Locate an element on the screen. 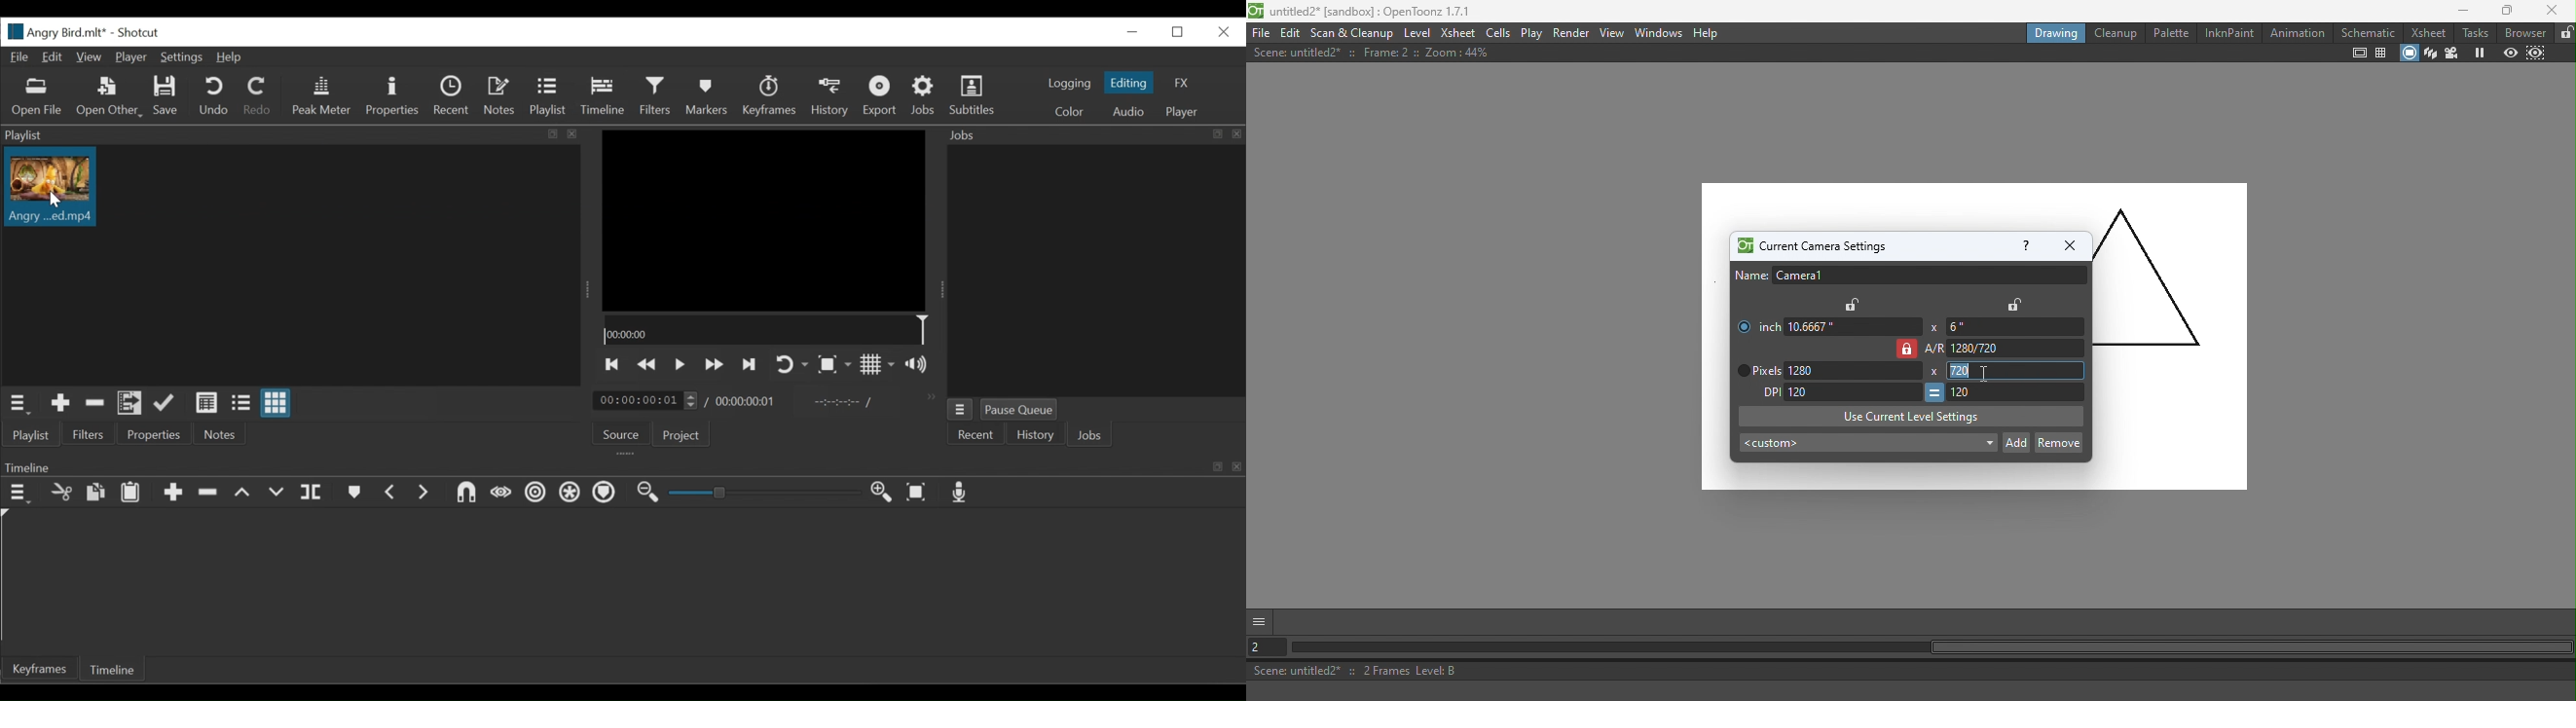 This screenshot has width=2576, height=728. Recent is located at coordinates (451, 97).